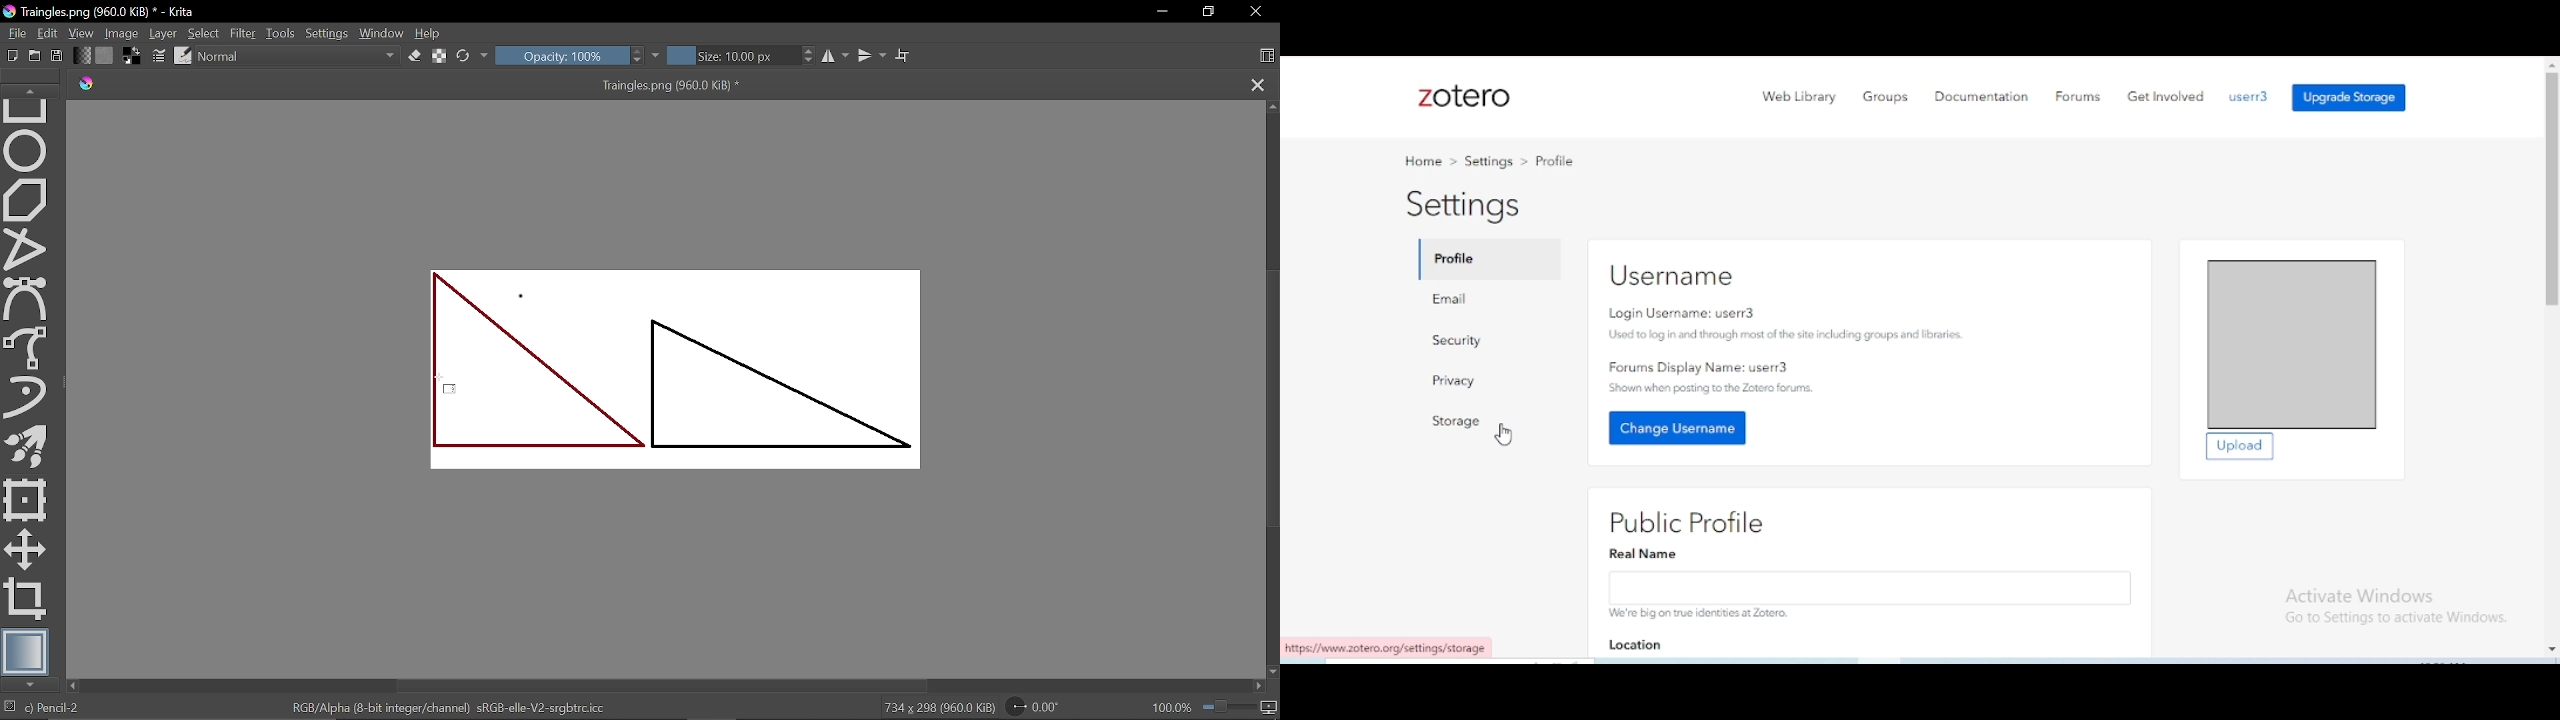 The image size is (2576, 728). What do you see at coordinates (454, 389) in the screenshot?
I see `Cursor` at bounding box center [454, 389].